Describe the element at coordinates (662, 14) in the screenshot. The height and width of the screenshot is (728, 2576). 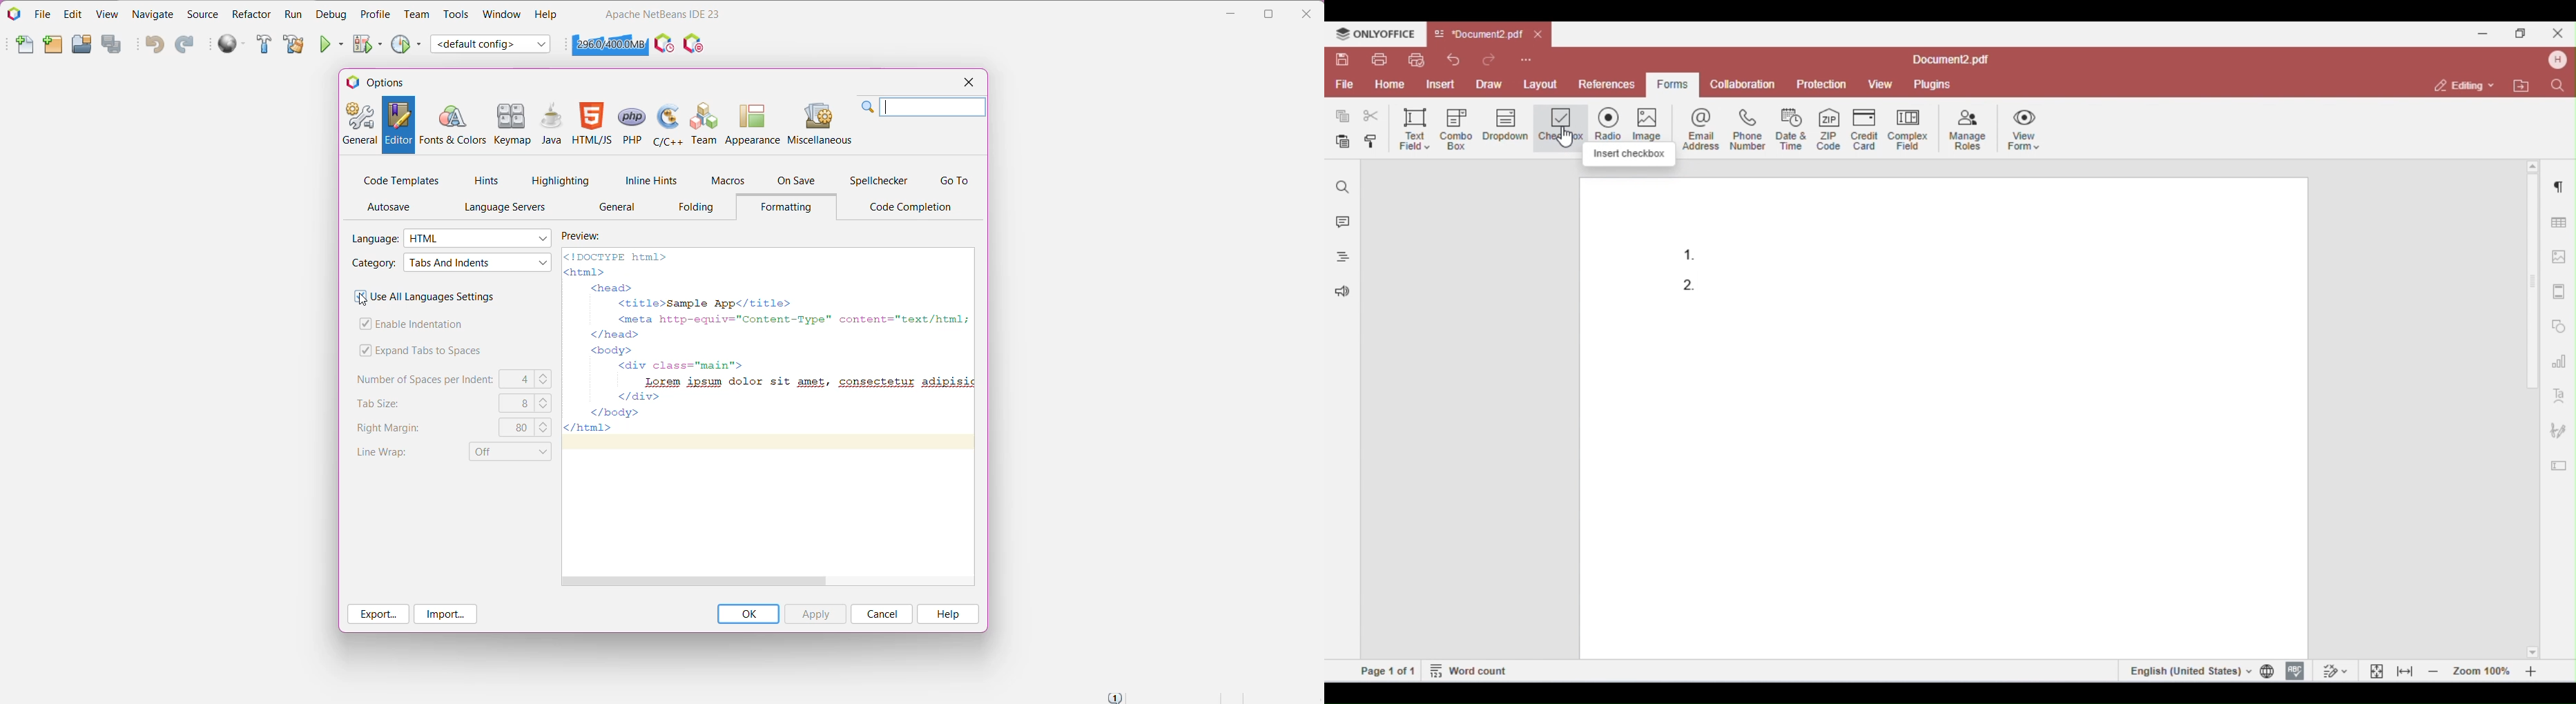
I see `Application Name` at that location.